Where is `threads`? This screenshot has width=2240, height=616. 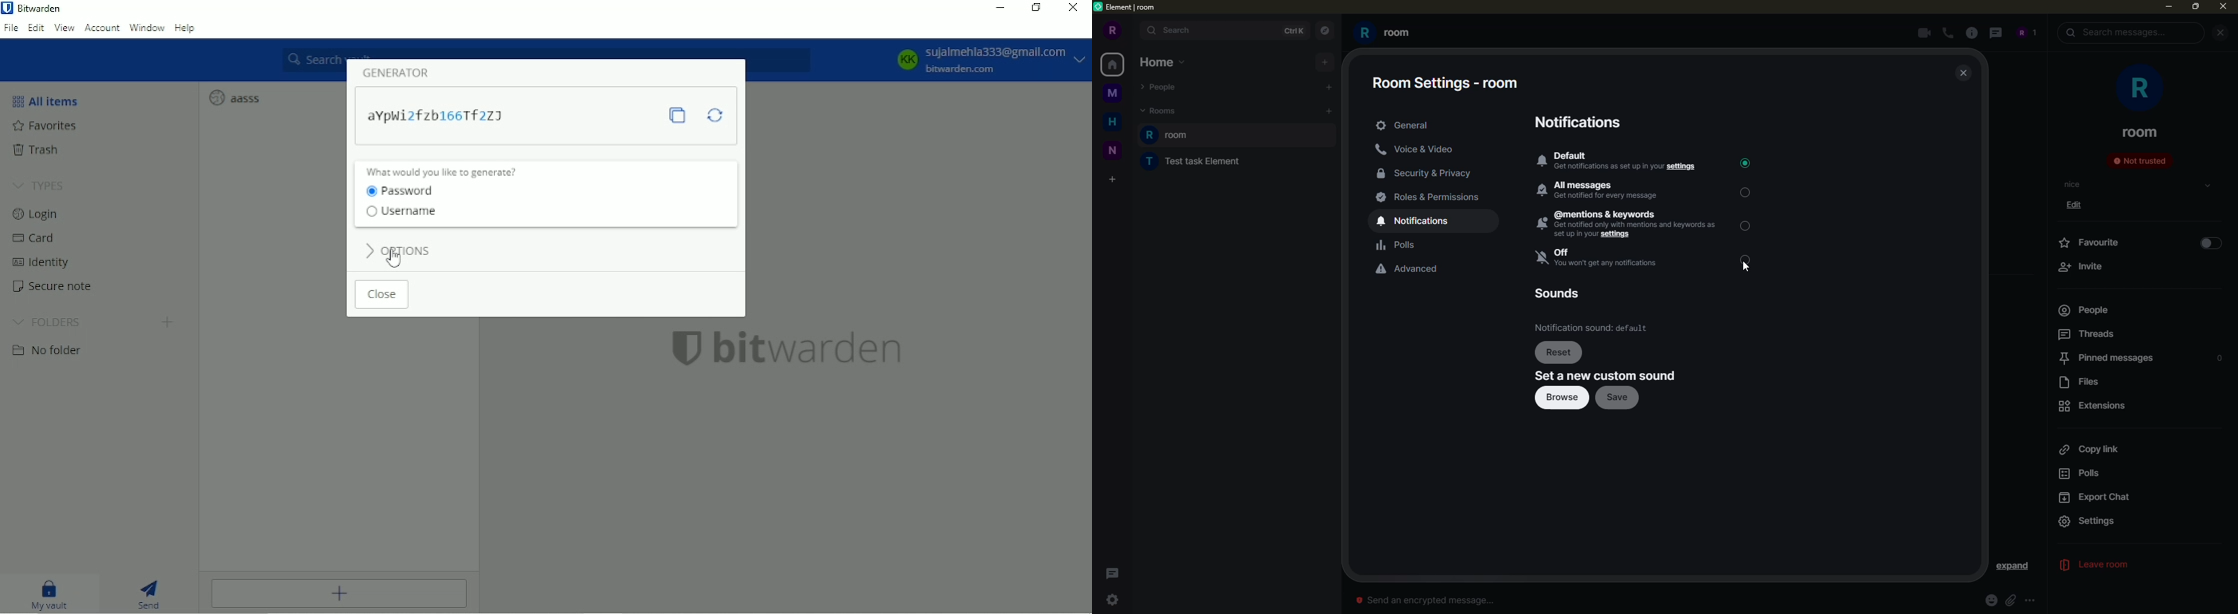 threads is located at coordinates (1116, 573).